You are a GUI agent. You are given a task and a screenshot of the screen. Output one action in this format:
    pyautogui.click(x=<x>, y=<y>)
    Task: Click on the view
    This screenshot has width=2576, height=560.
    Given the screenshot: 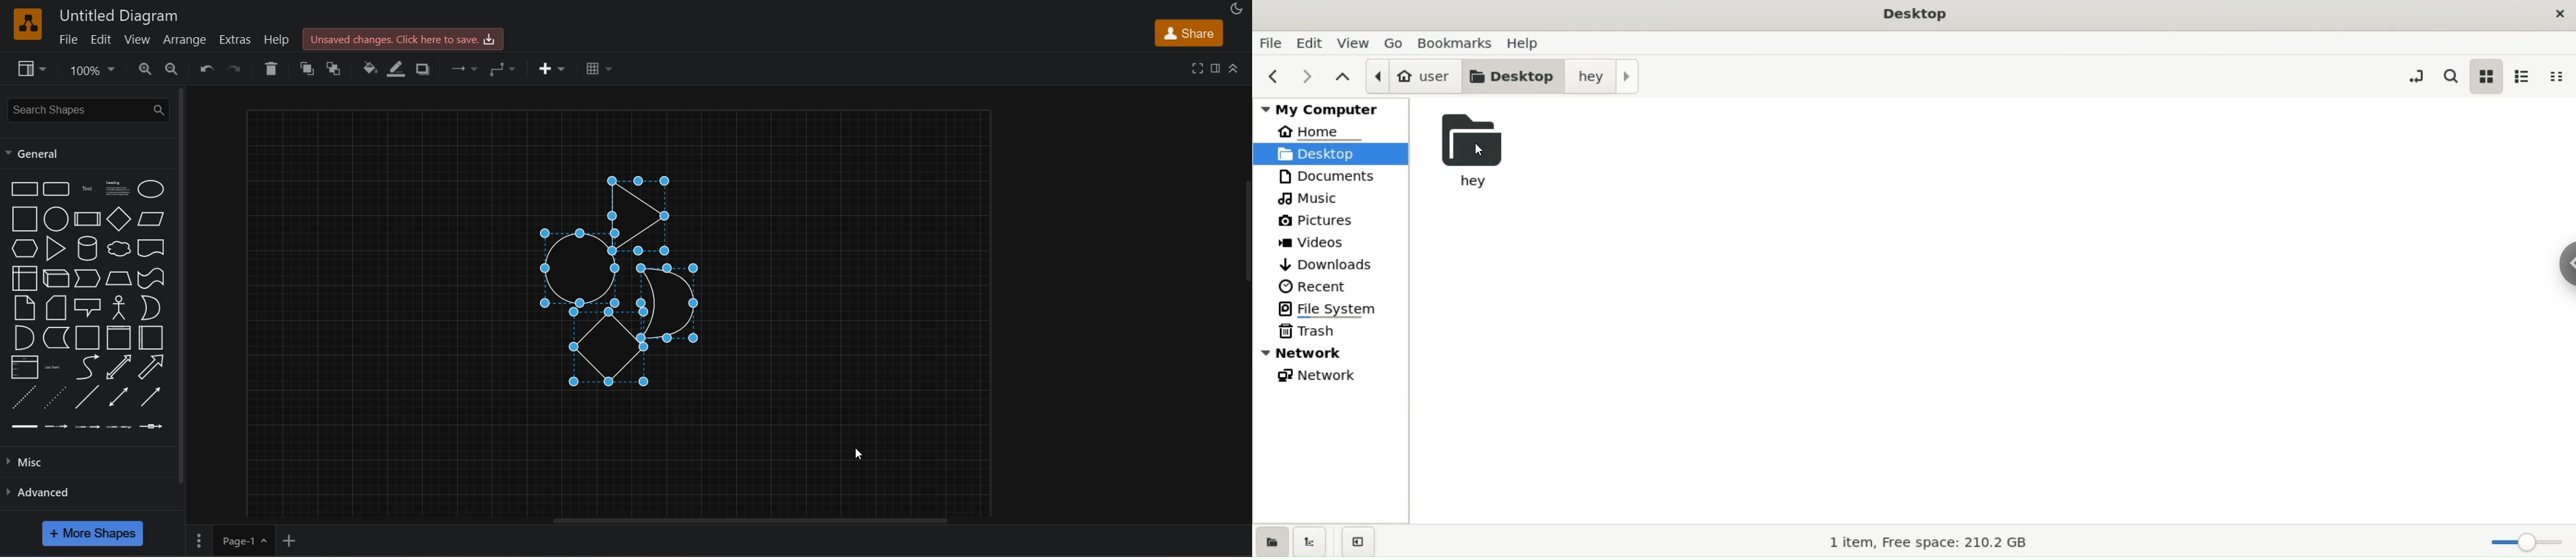 What is the action you would take?
    pyautogui.click(x=34, y=70)
    